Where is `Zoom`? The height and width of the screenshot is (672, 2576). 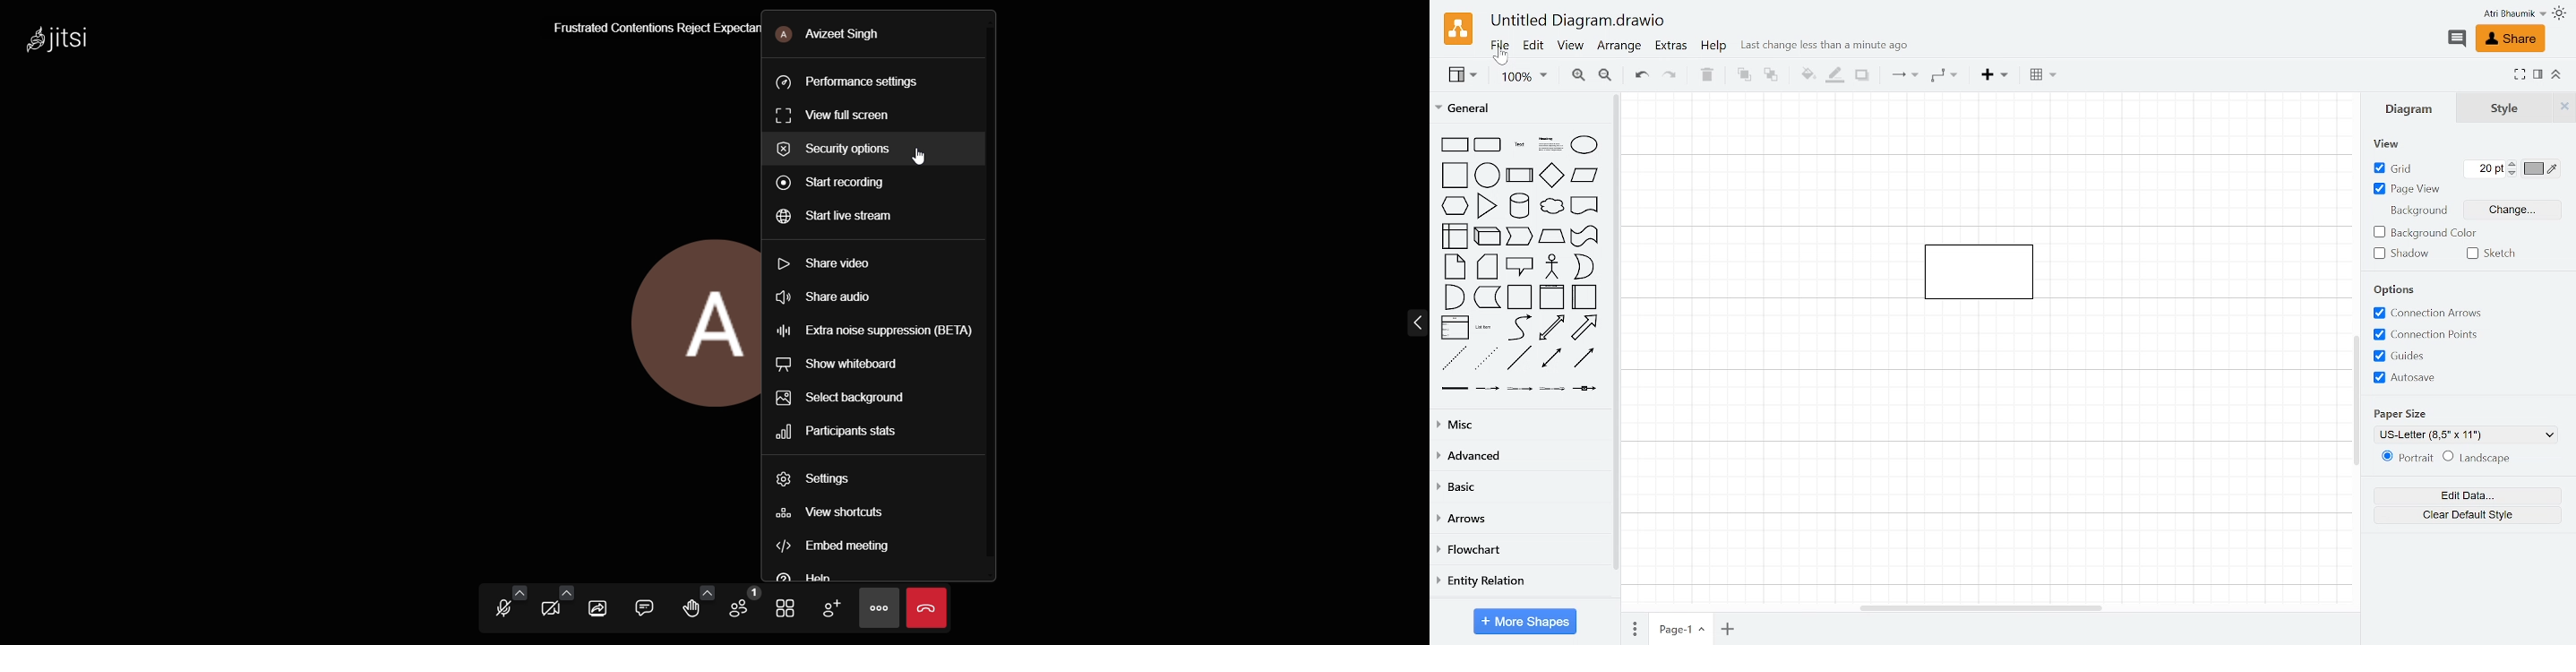 Zoom is located at coordinates (1527, 78).